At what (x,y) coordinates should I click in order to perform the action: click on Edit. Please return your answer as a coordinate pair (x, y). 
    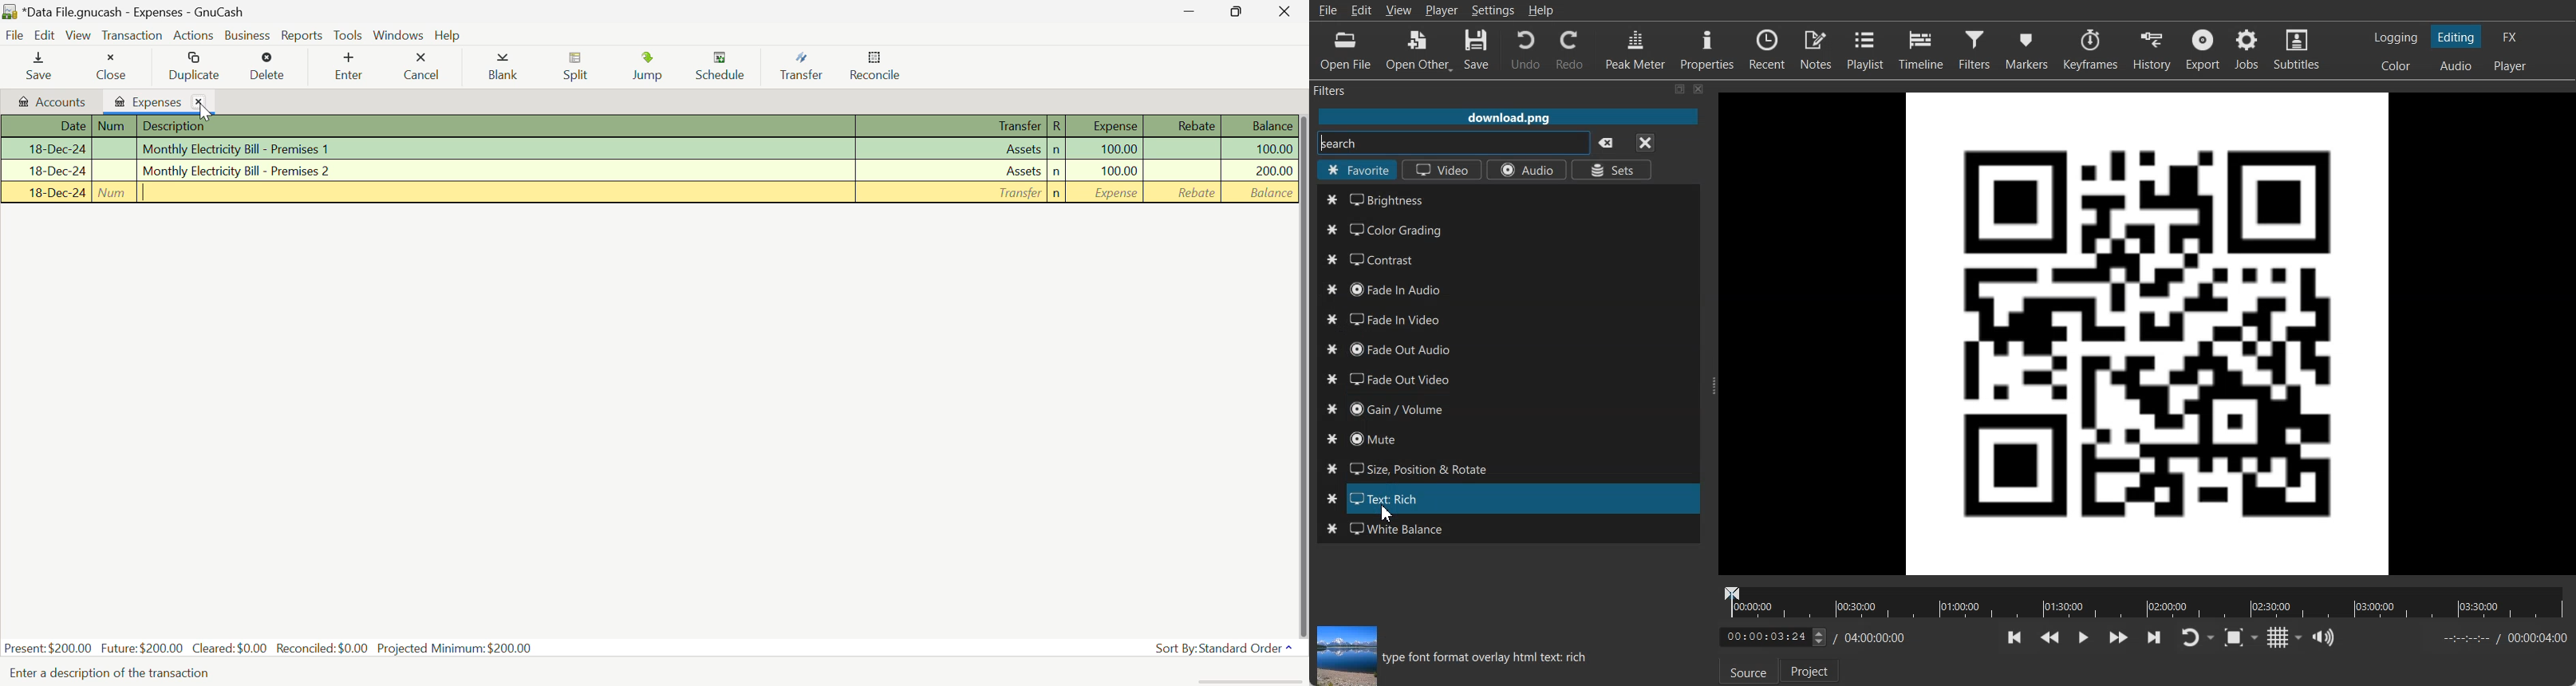
    Looking at the image, I should click on (45, 35).